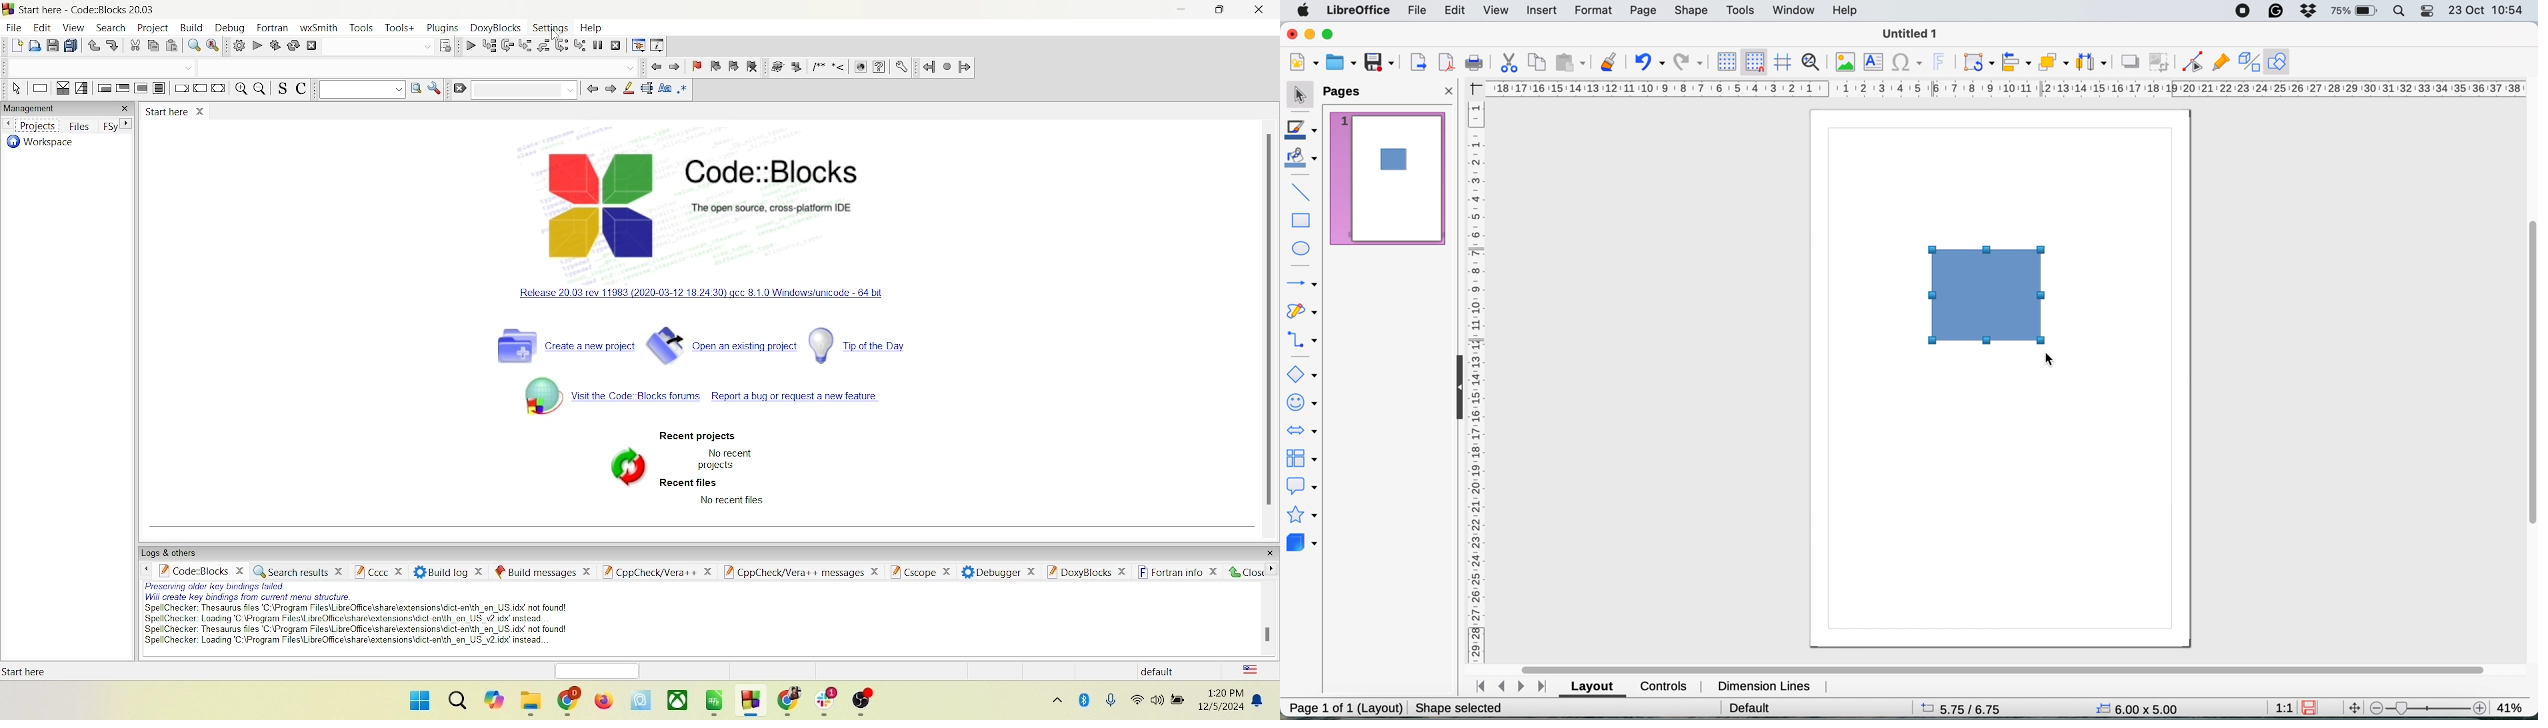 The image size is (2548, 728). What do you see at coordinates (615, 394) in the screenshot?
I see `code block forum` at bounding box center [615, 394].